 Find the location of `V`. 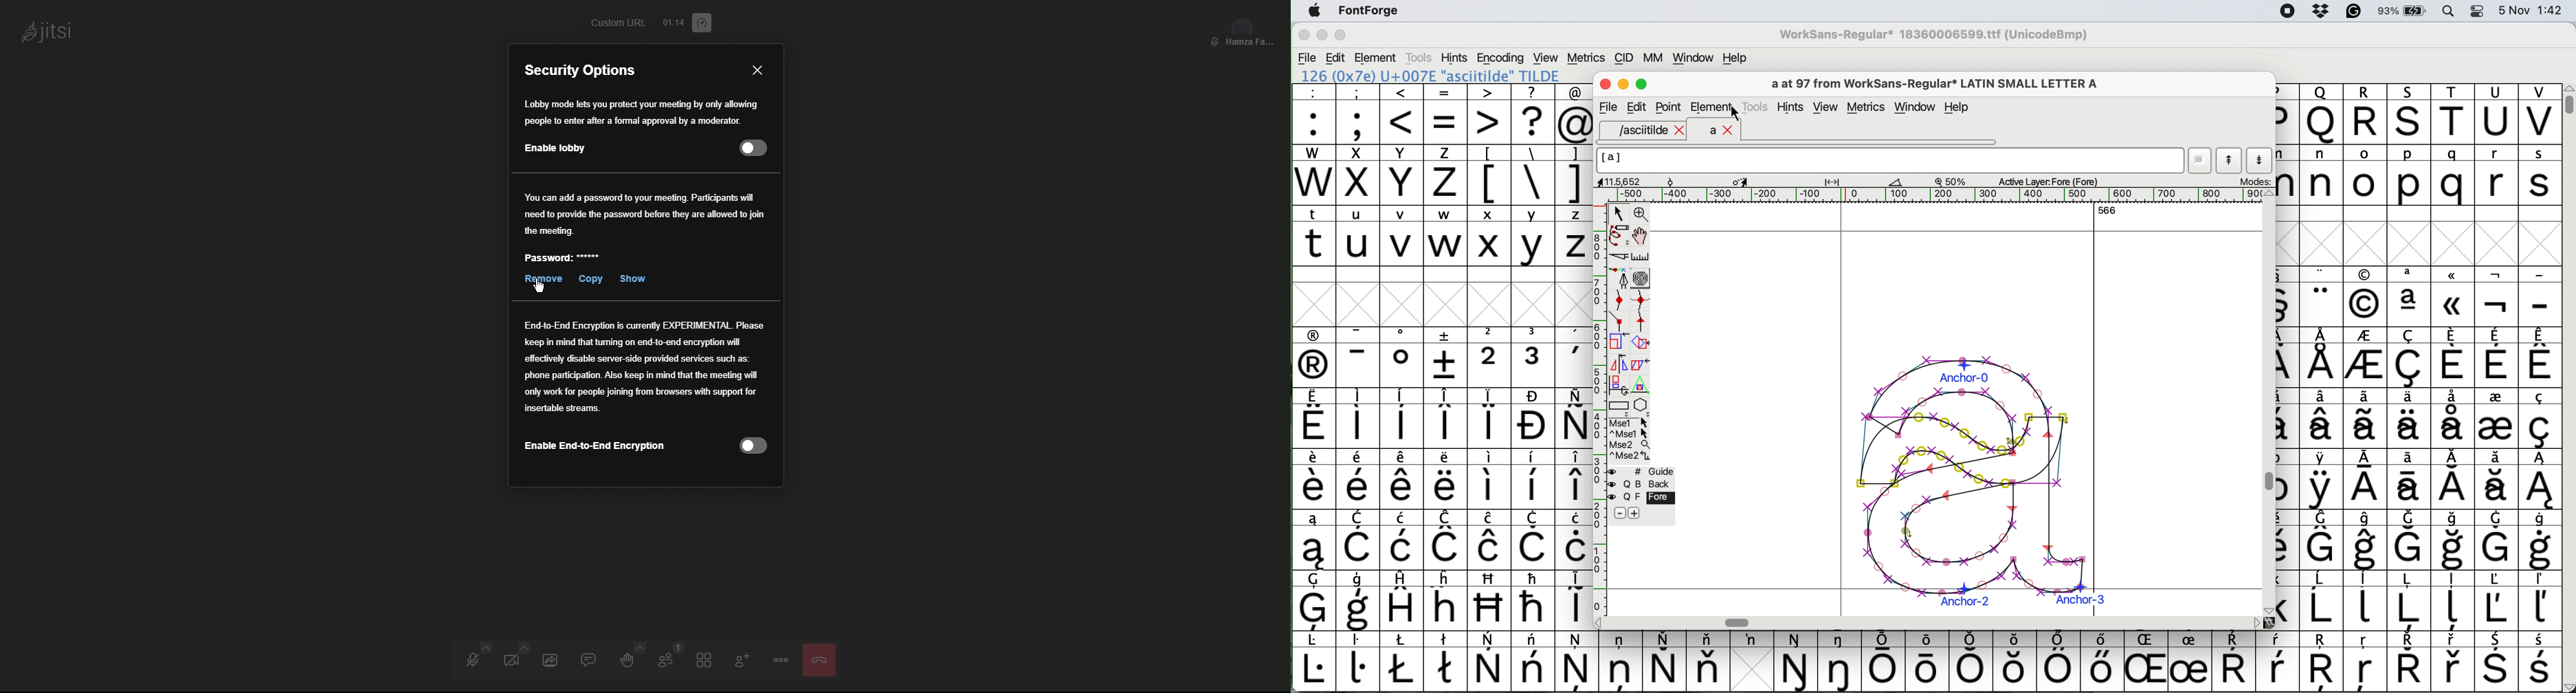

V is located at coordinates (2540, 114).